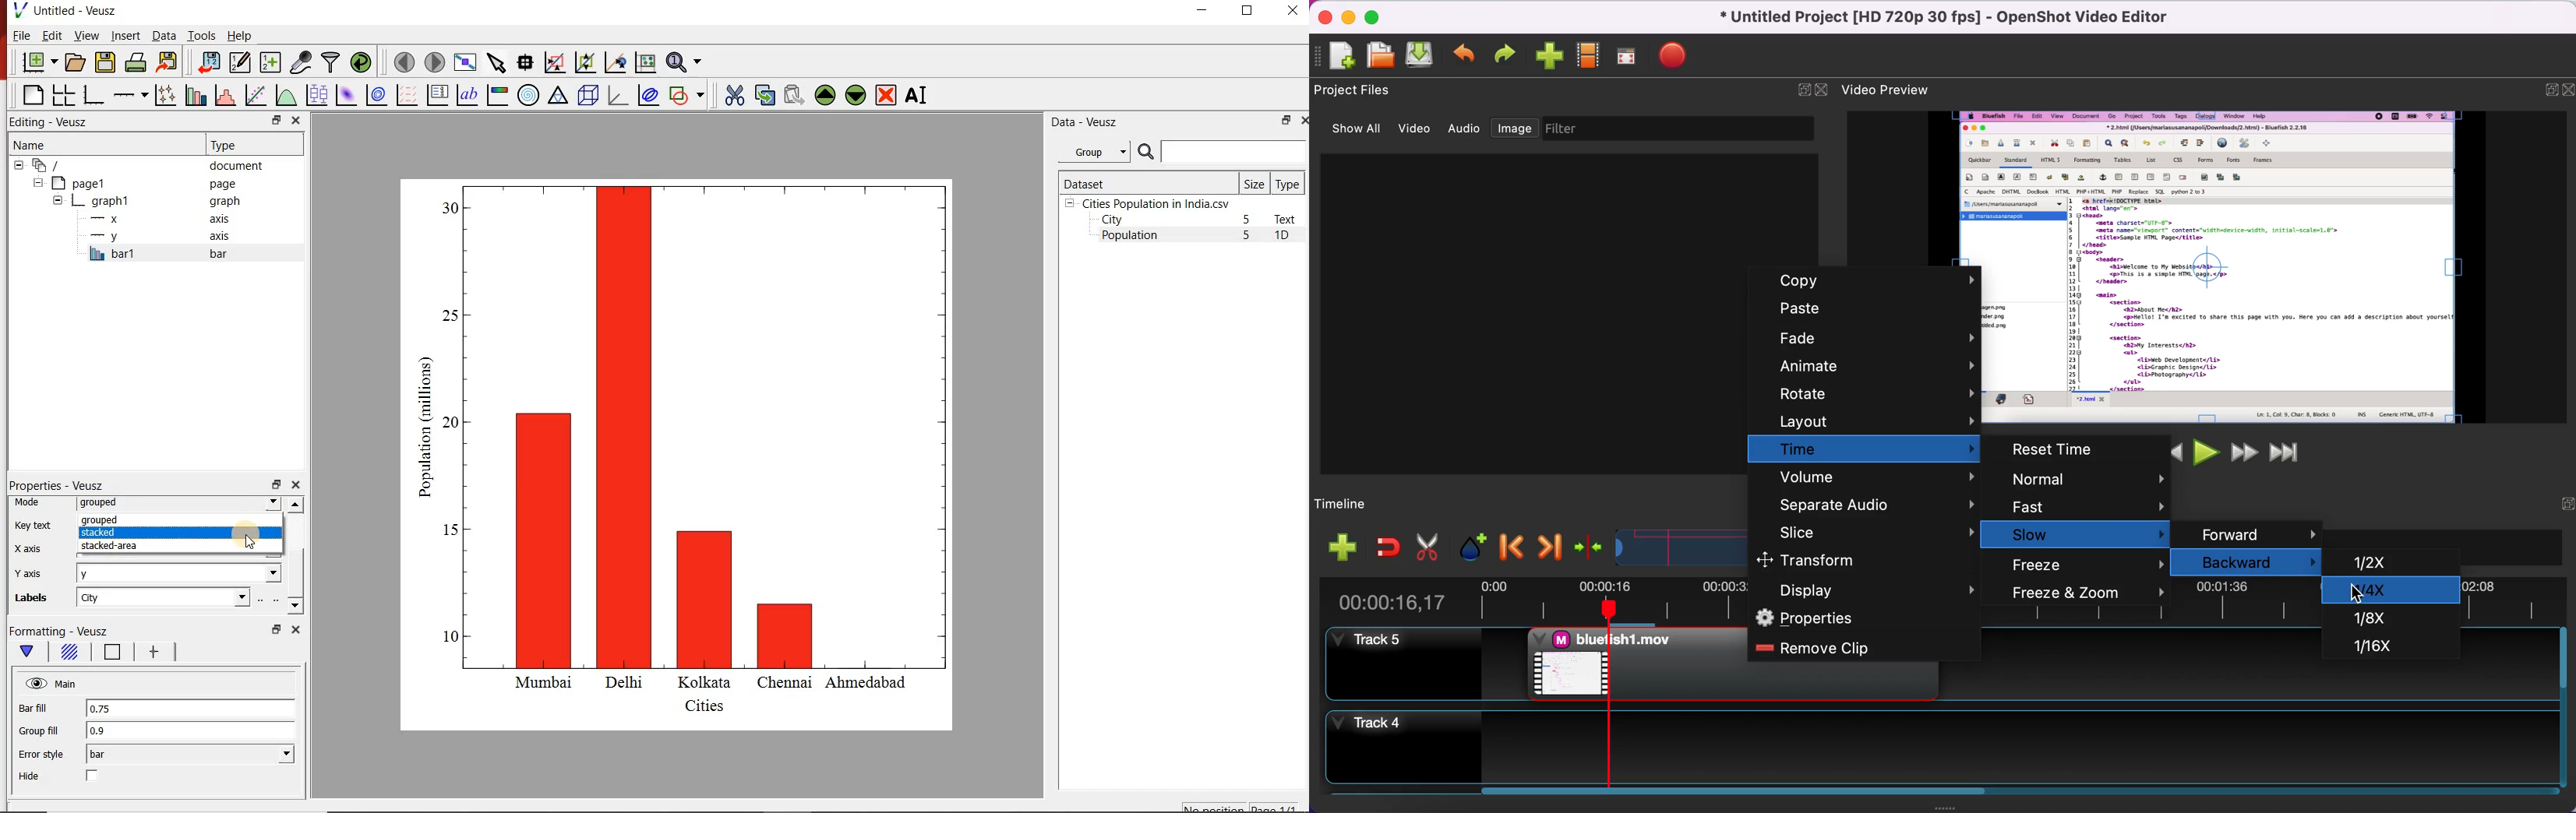  What do you see at coordinates (1822, 89) in the screenshot?
I see `close` at bounding box center [1822, 89].